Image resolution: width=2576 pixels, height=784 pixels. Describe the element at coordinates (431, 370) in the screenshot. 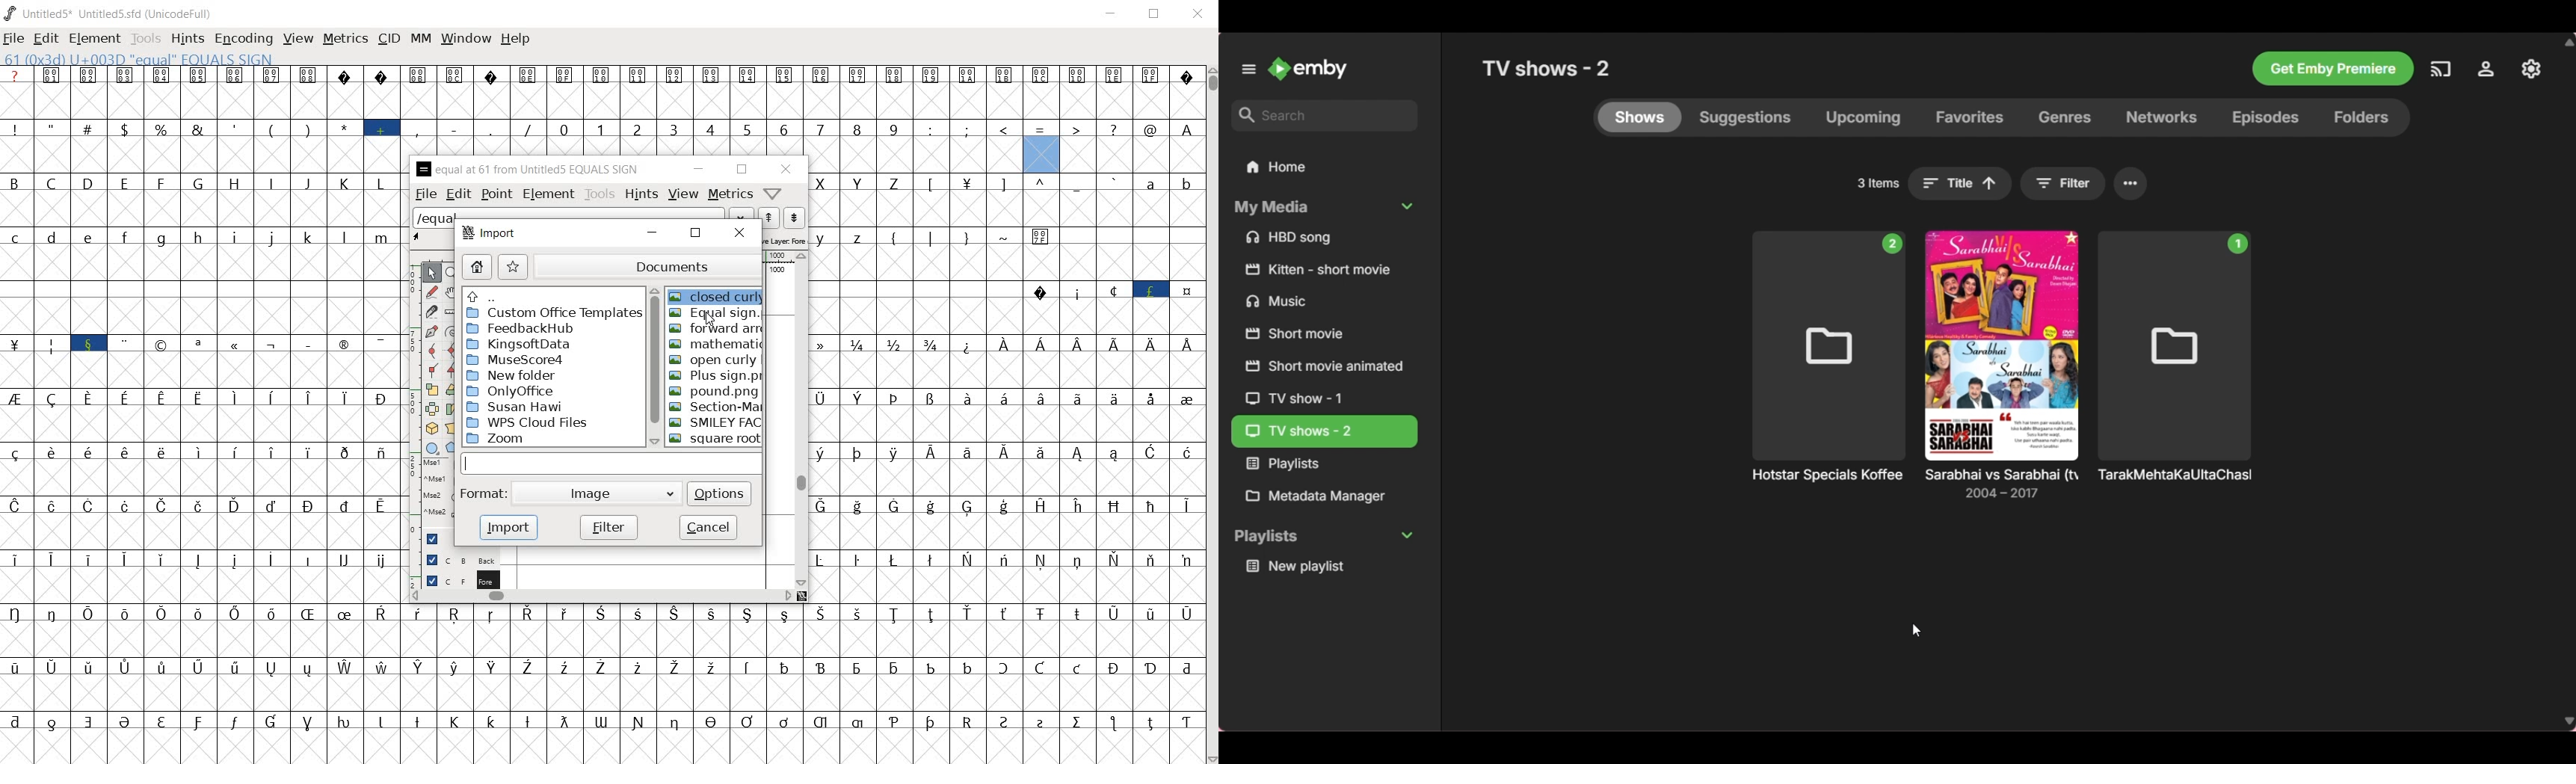

I see `Add a corner point` at that location.